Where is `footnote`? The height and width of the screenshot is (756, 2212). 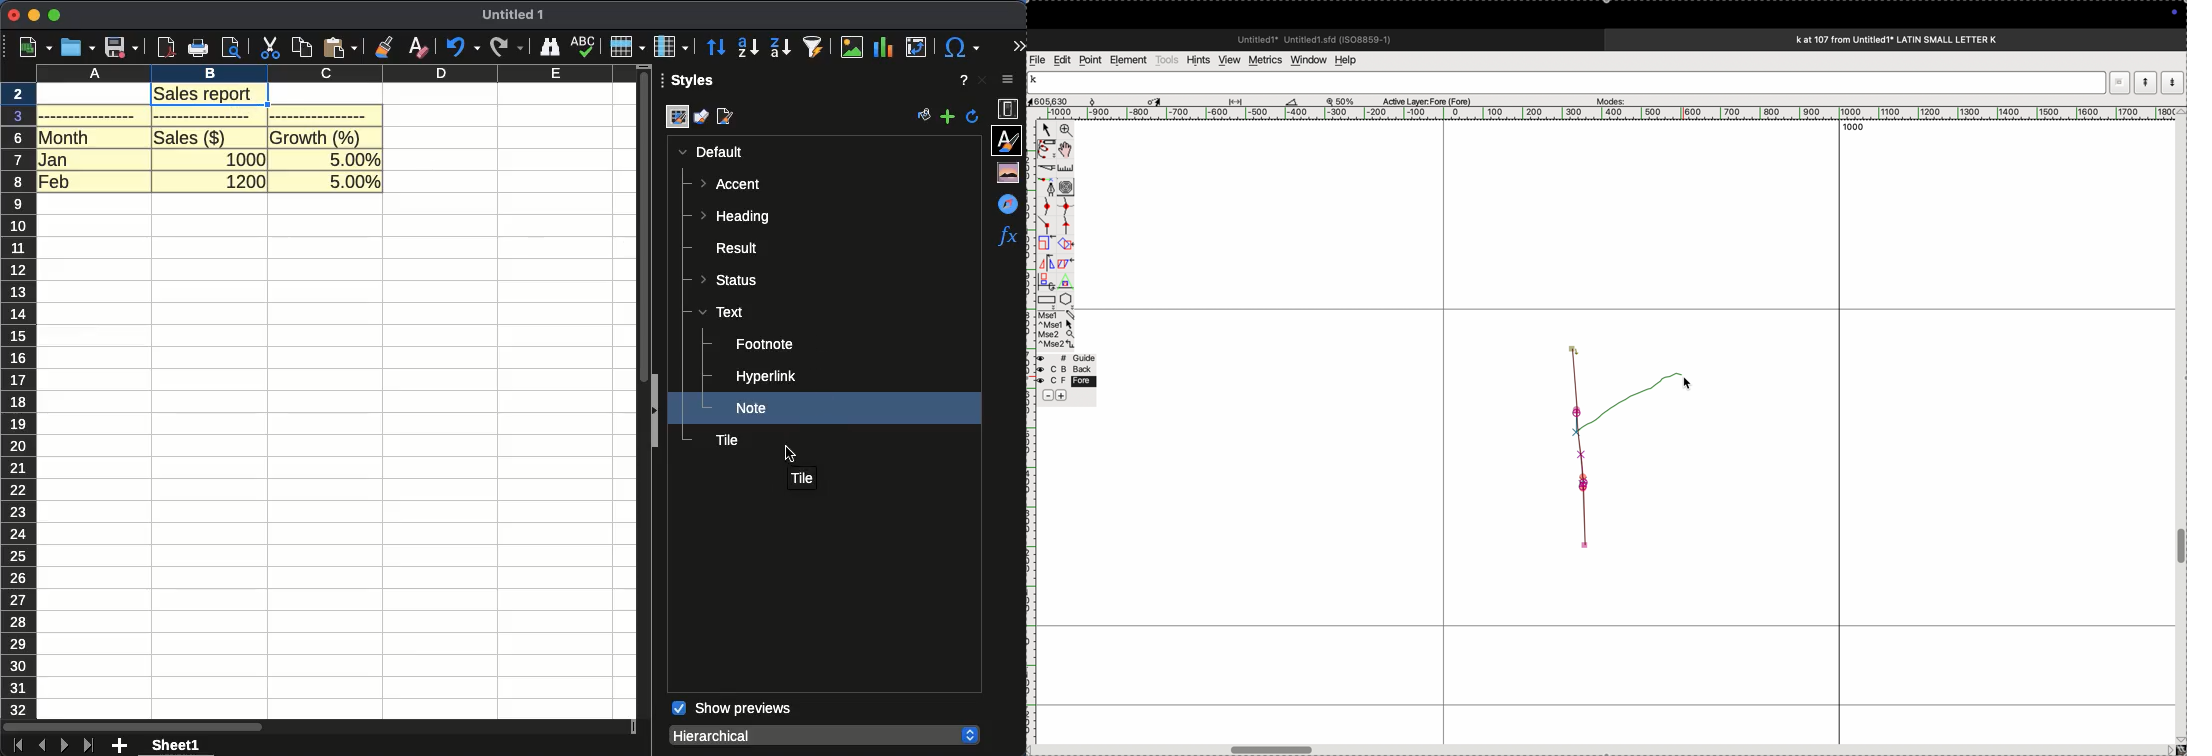 footnote is located at coordinates (765, 345).